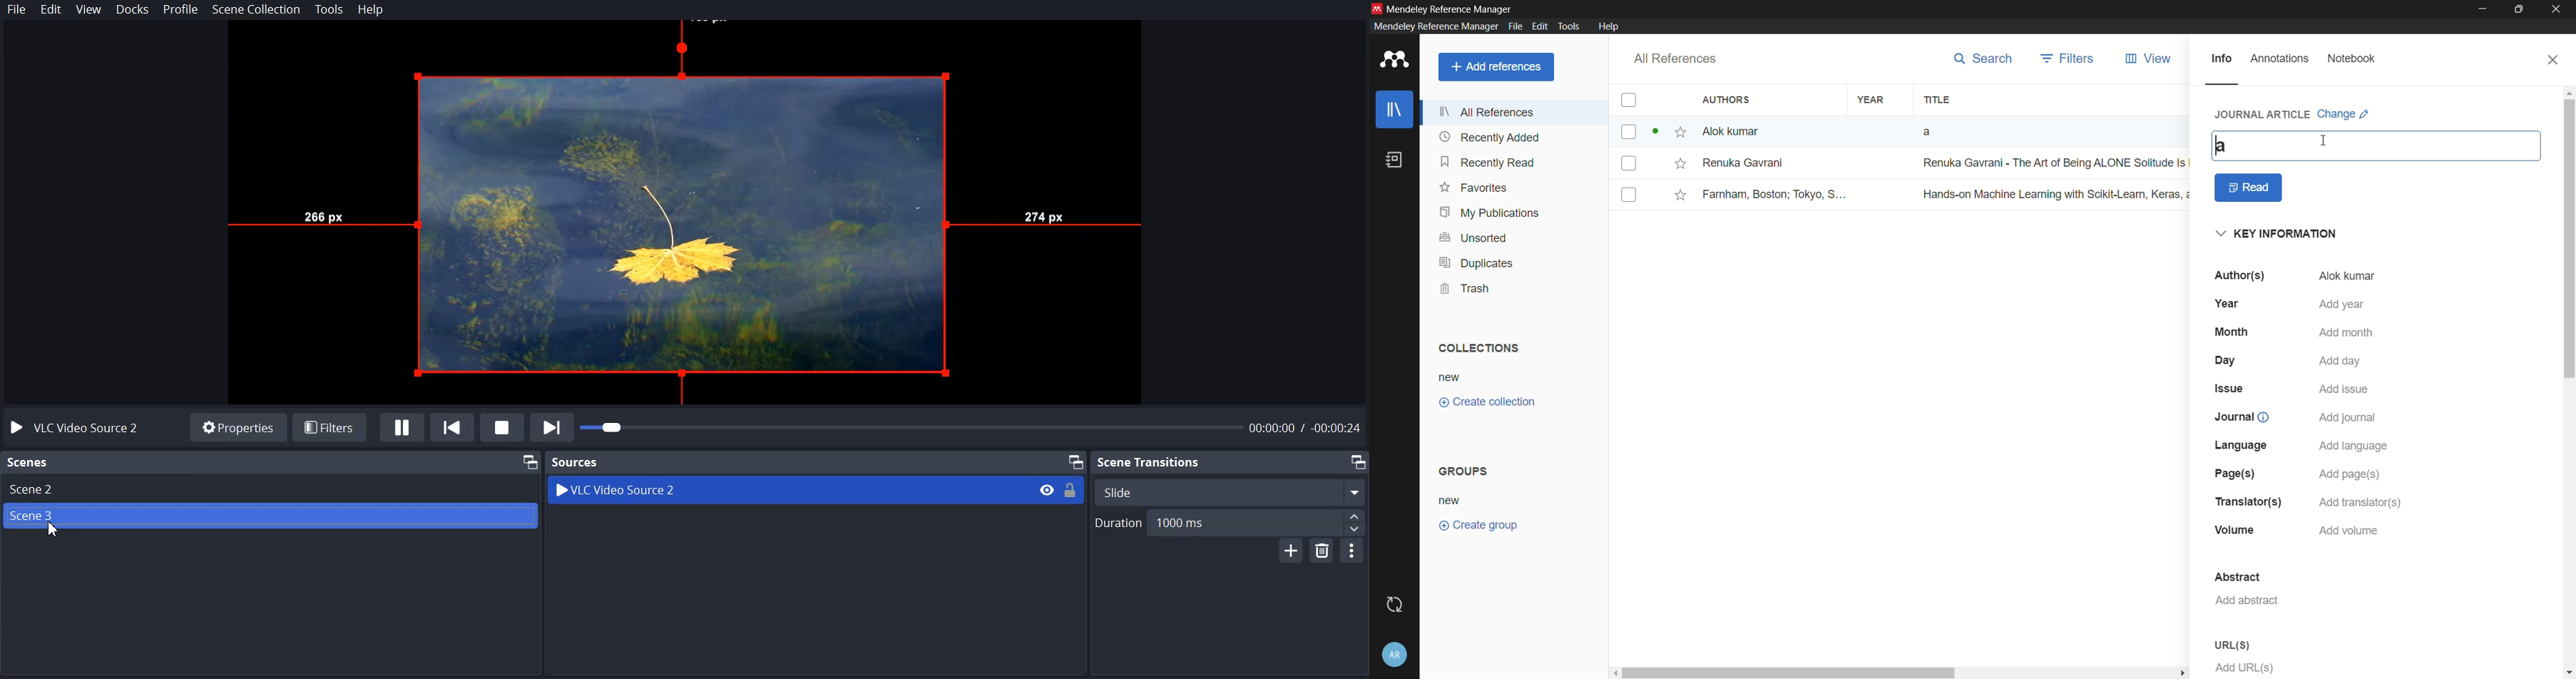  What do you see at coordinates (1487, 402) in the screenshot?
I see `create collections` at bounding box center [1487, 402].